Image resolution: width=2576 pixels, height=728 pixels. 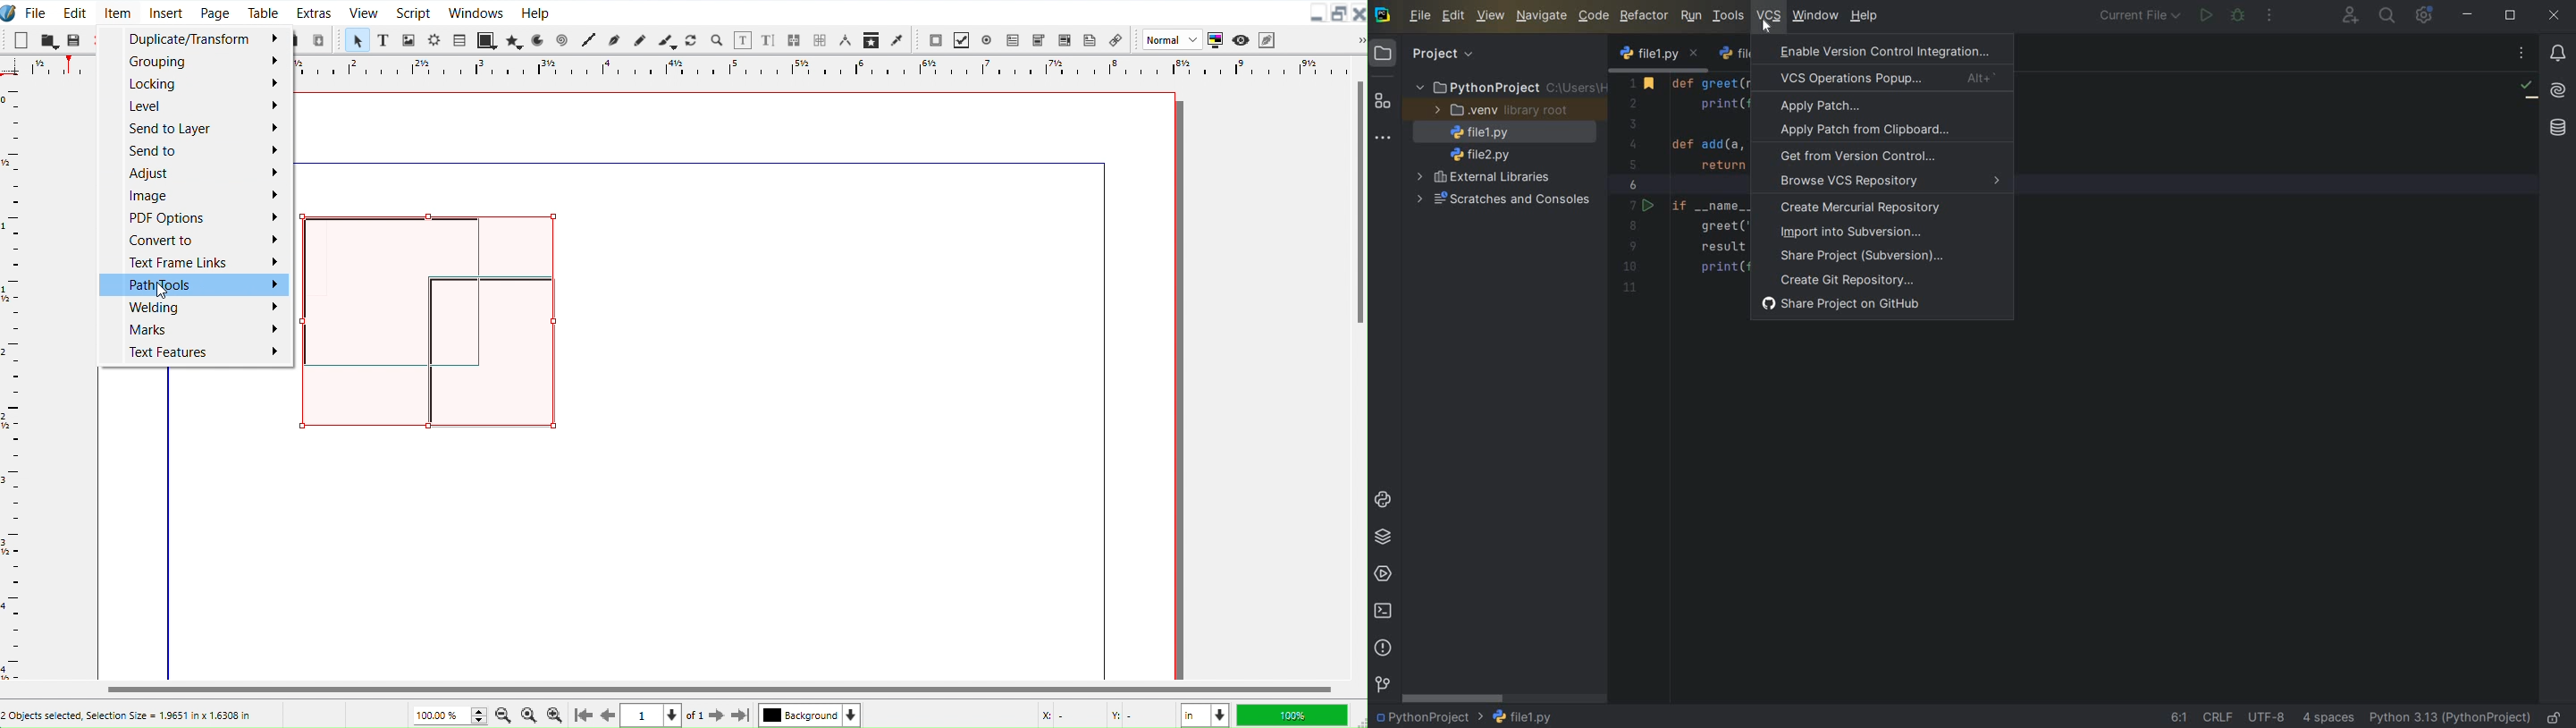 What do you see at coordinates (770, 40) in the screenshot?
I see `Edit text with story editor` at bounding box center [770, 40].